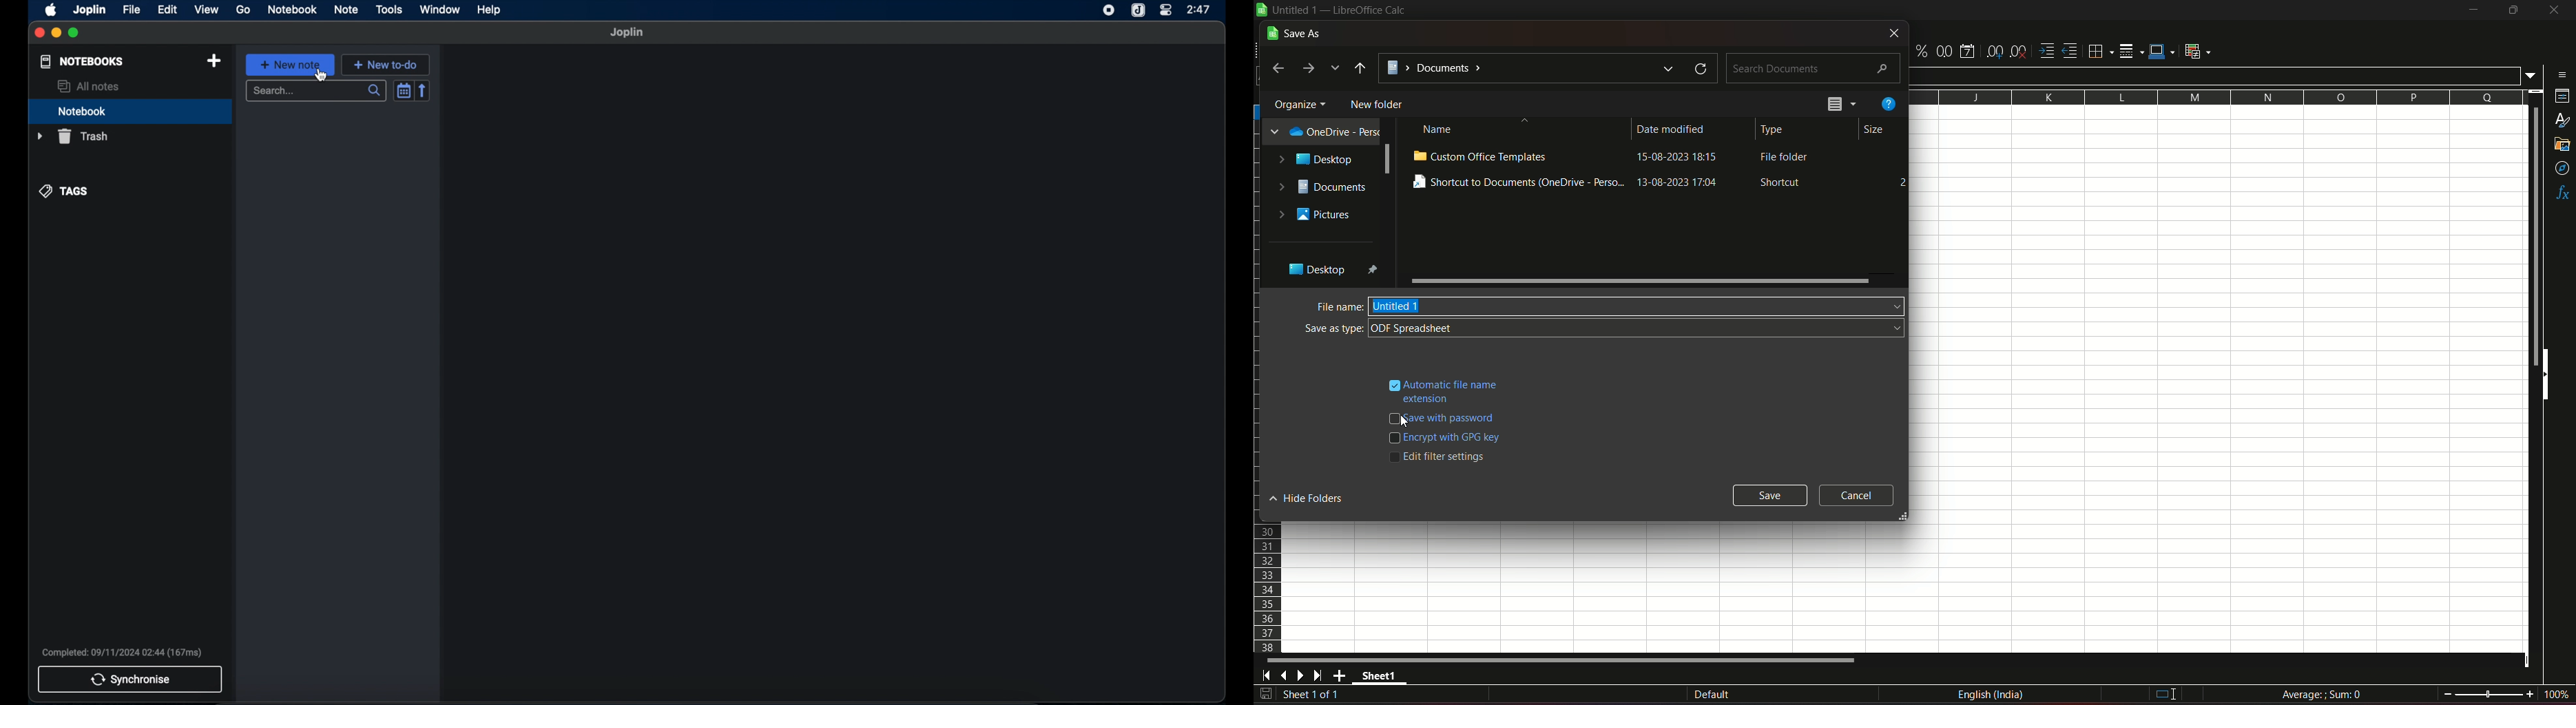 This screenshot has height=728, width=2576. Describe the element at coordinates (1712, 694) in the screenshot. I see `default` at that location.